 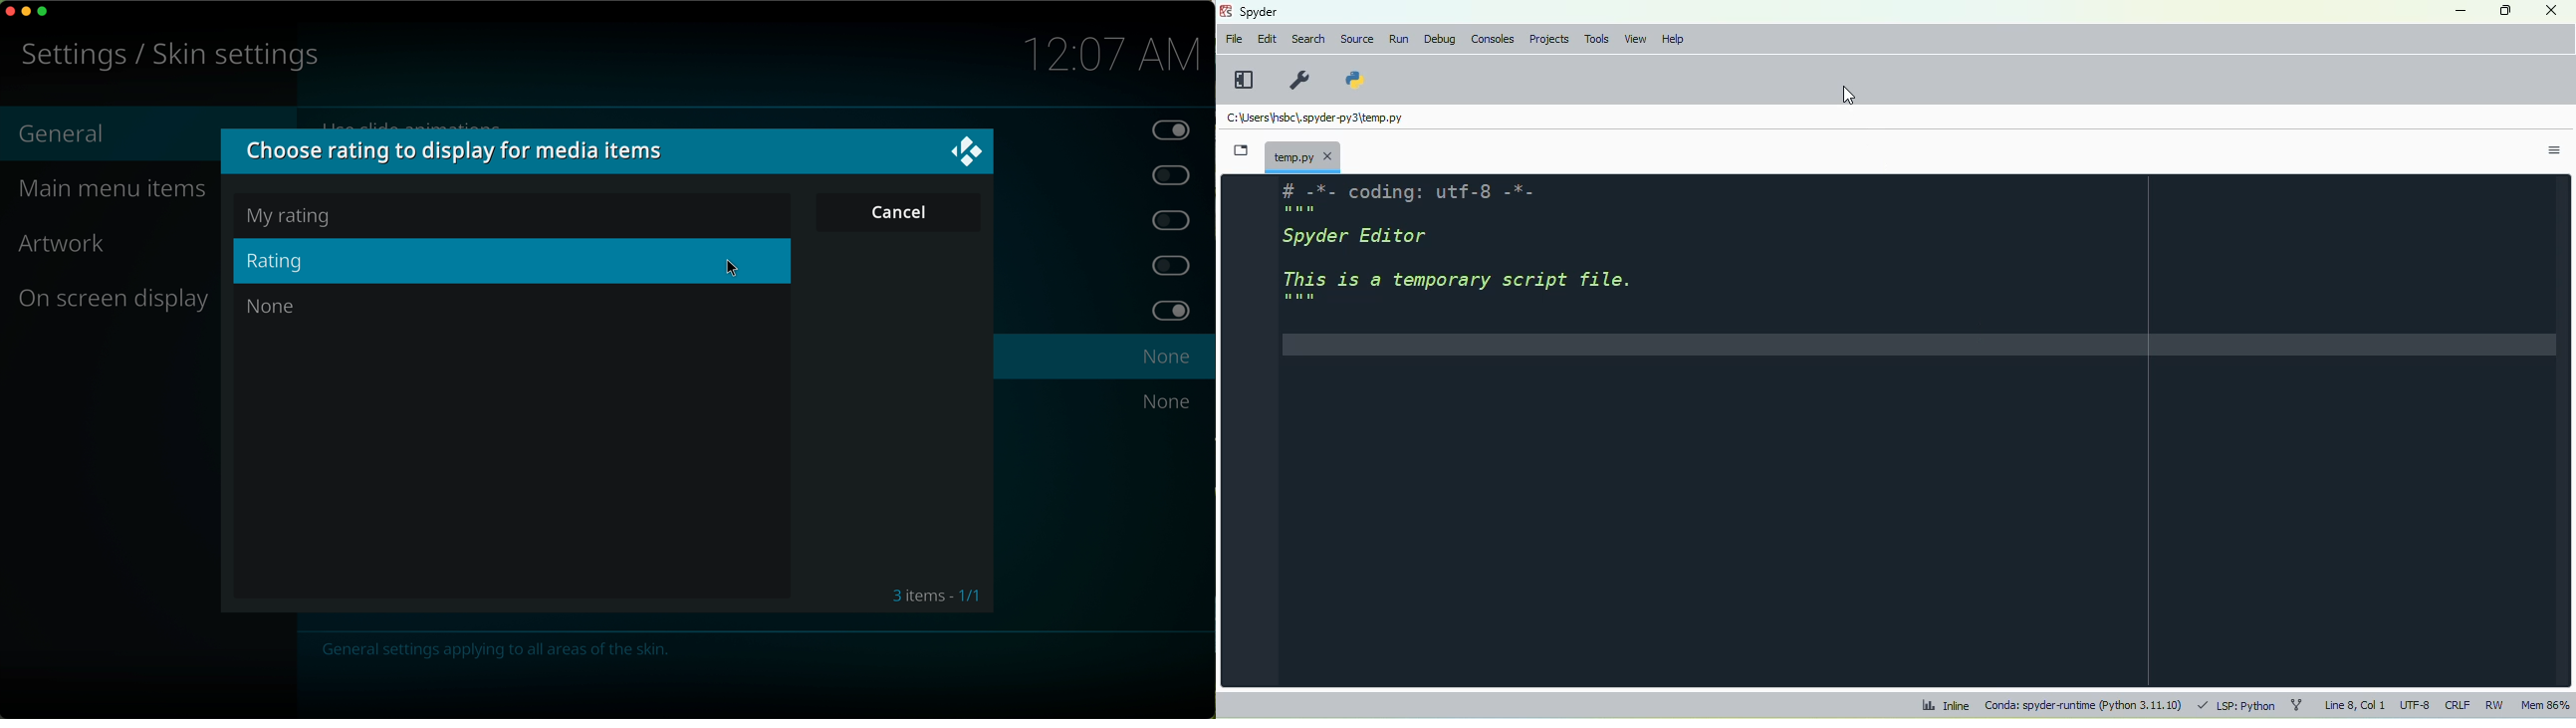 What do you see at coordinates (1357, 78) in the screenshot?
I see `PYTHONPATH manager` at bounding box center [1357, 78].